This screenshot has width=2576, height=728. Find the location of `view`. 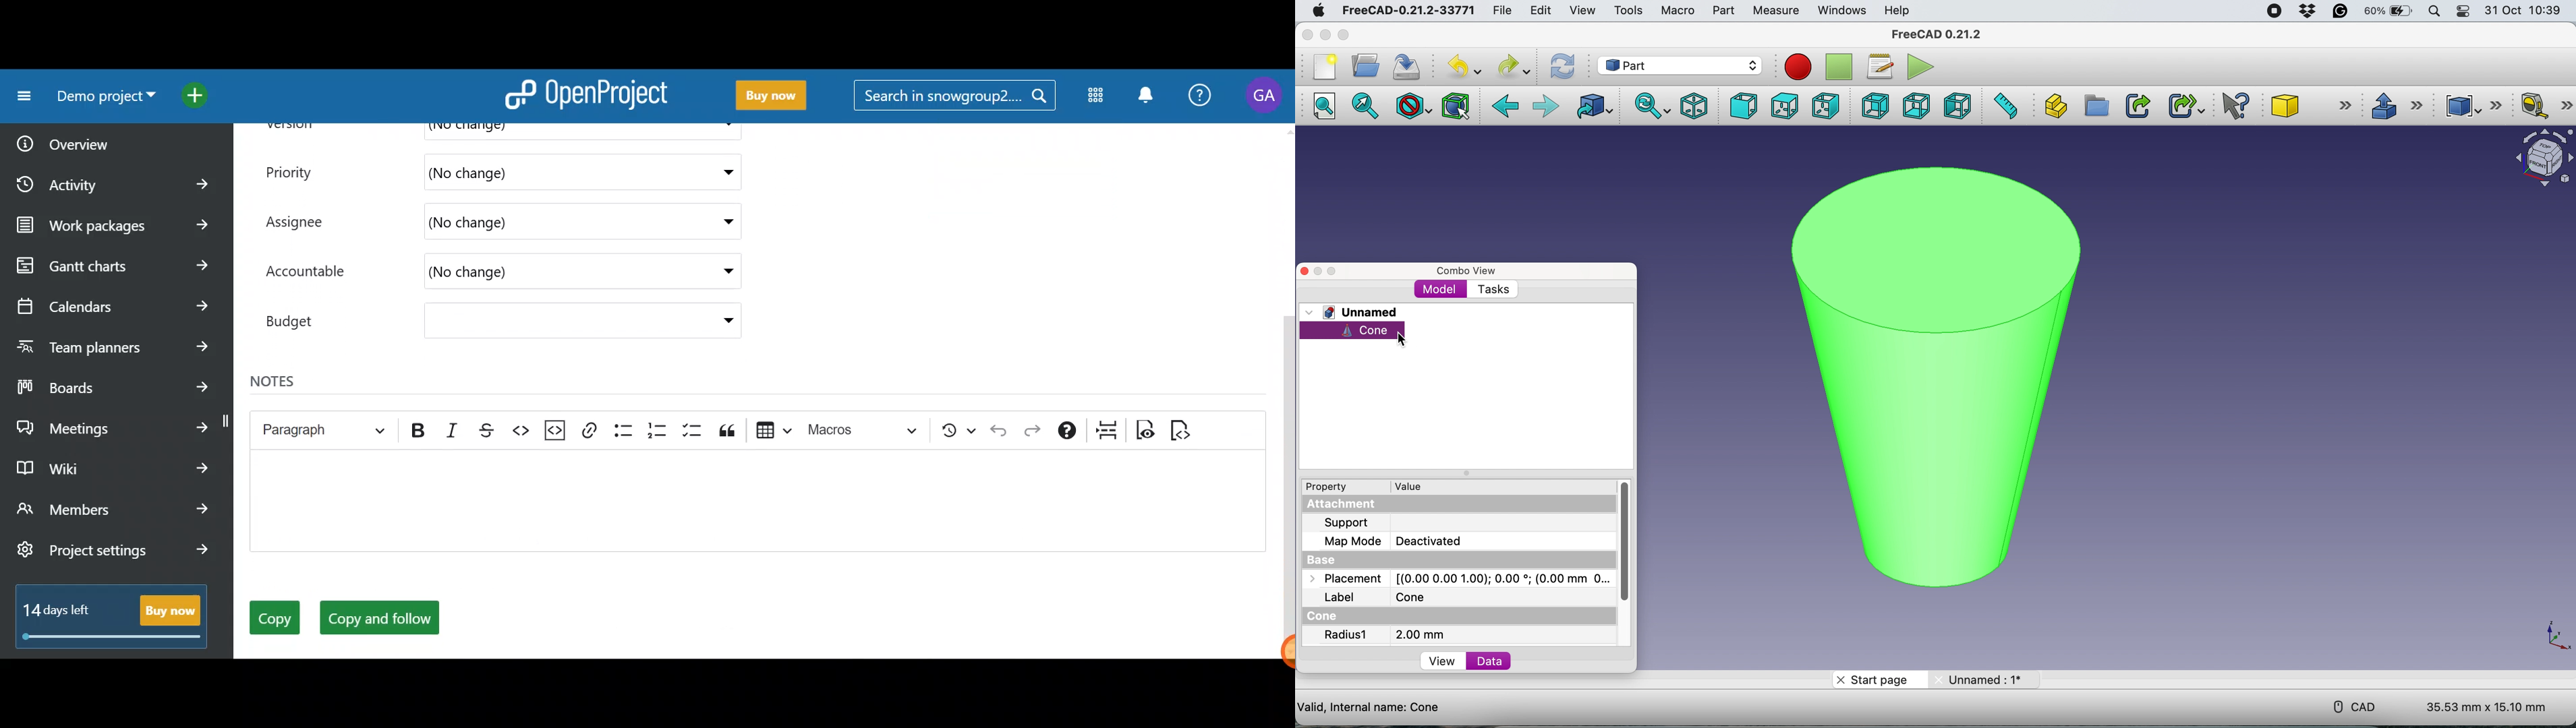

view is located at coordinates (1444, 663).